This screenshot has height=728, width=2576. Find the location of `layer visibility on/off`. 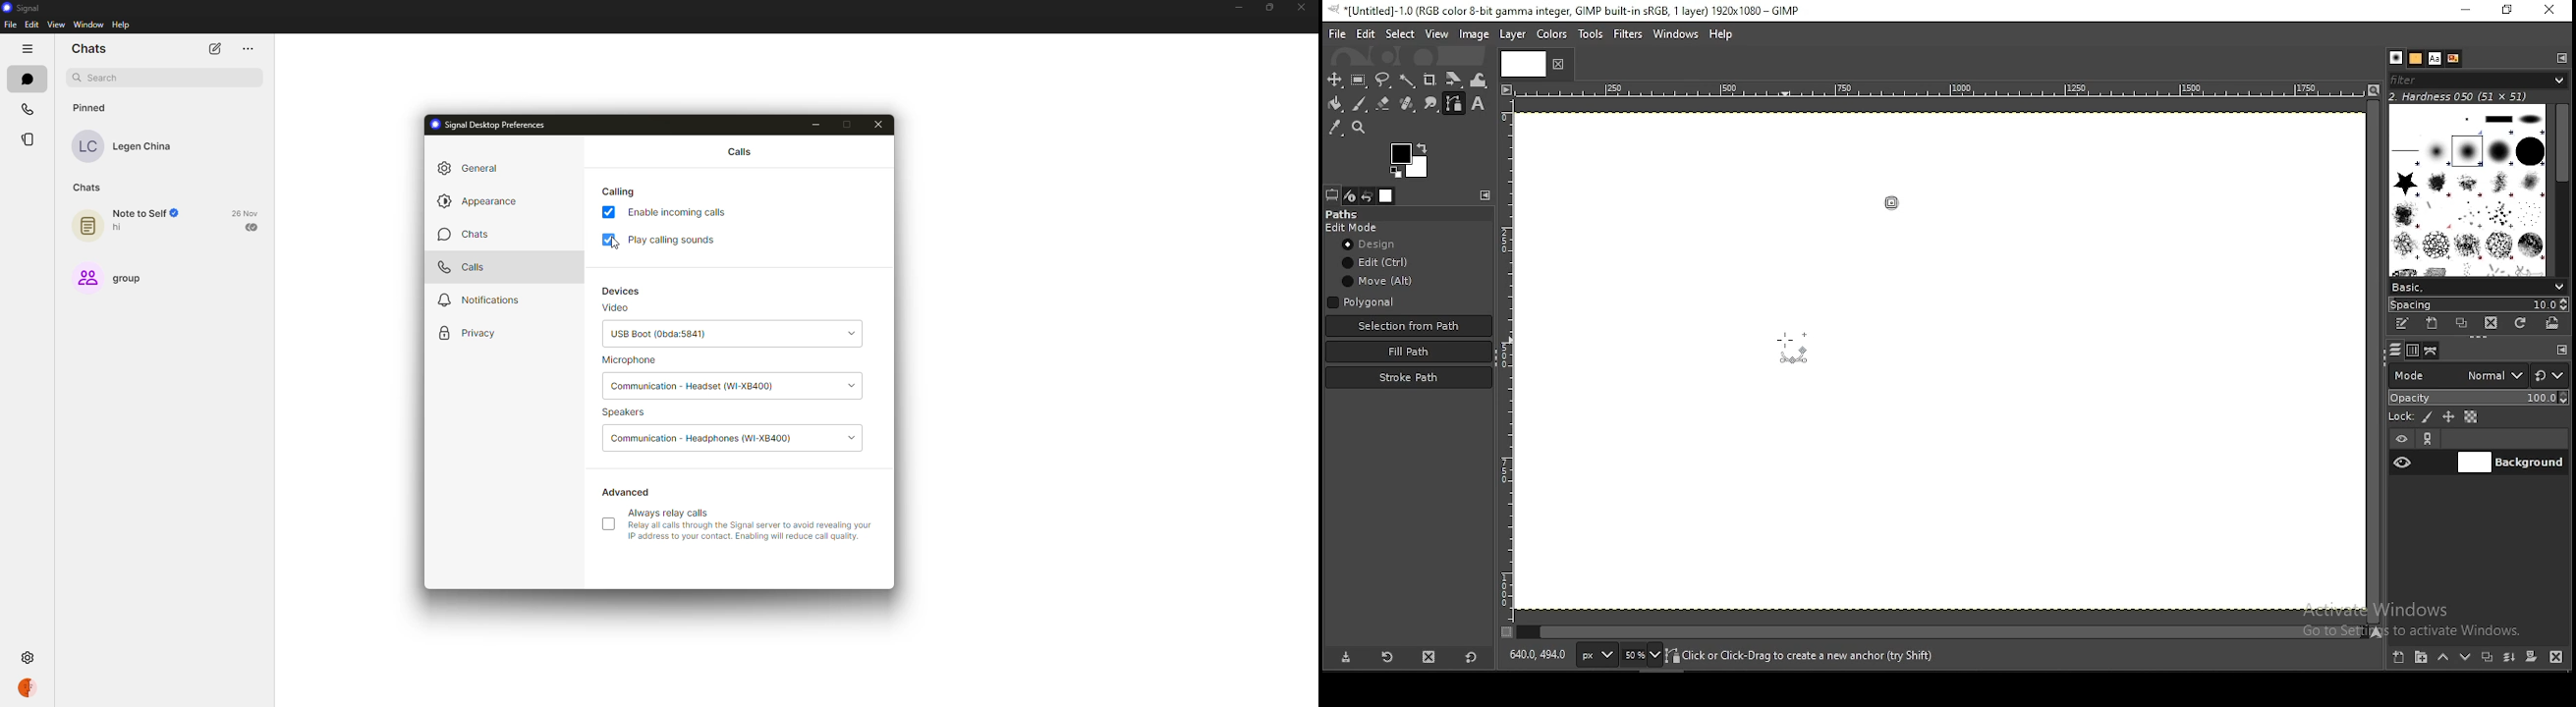

layer visibility on/off is located at coordinates (2403, 462).